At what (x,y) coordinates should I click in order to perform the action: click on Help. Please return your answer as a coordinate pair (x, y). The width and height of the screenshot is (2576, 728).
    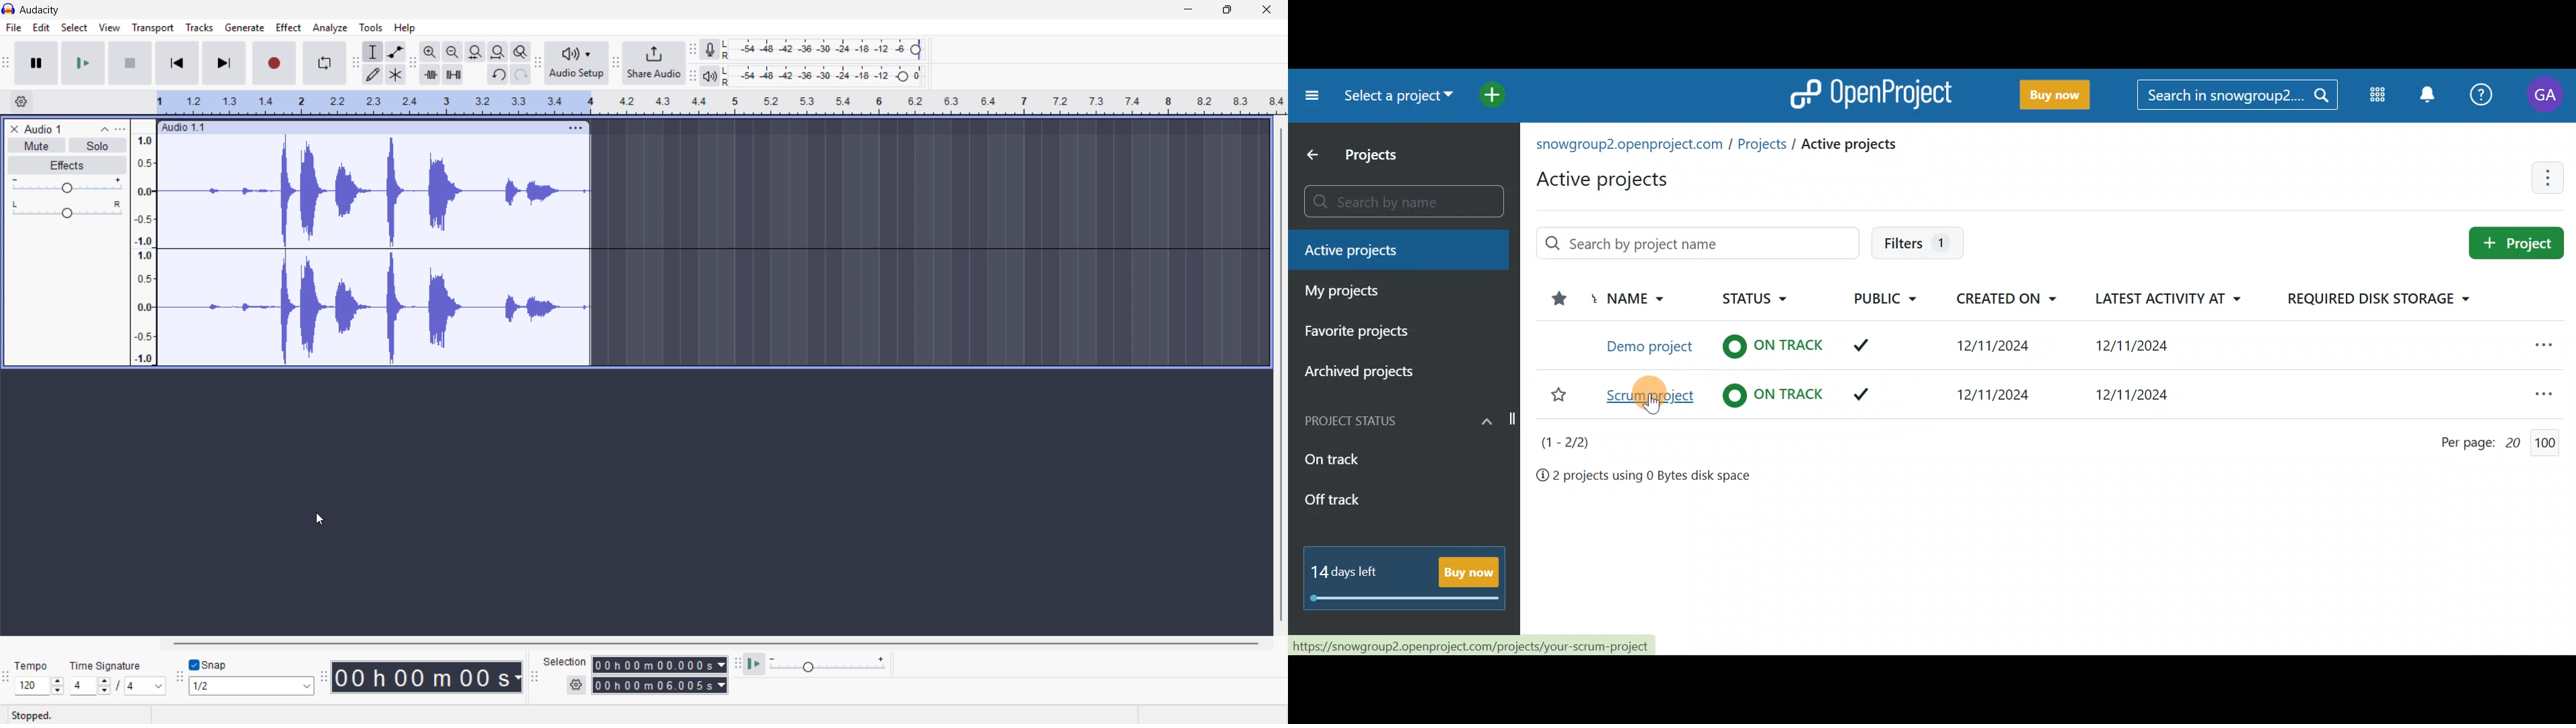
    Looking at the image, I should click on (405, 28).